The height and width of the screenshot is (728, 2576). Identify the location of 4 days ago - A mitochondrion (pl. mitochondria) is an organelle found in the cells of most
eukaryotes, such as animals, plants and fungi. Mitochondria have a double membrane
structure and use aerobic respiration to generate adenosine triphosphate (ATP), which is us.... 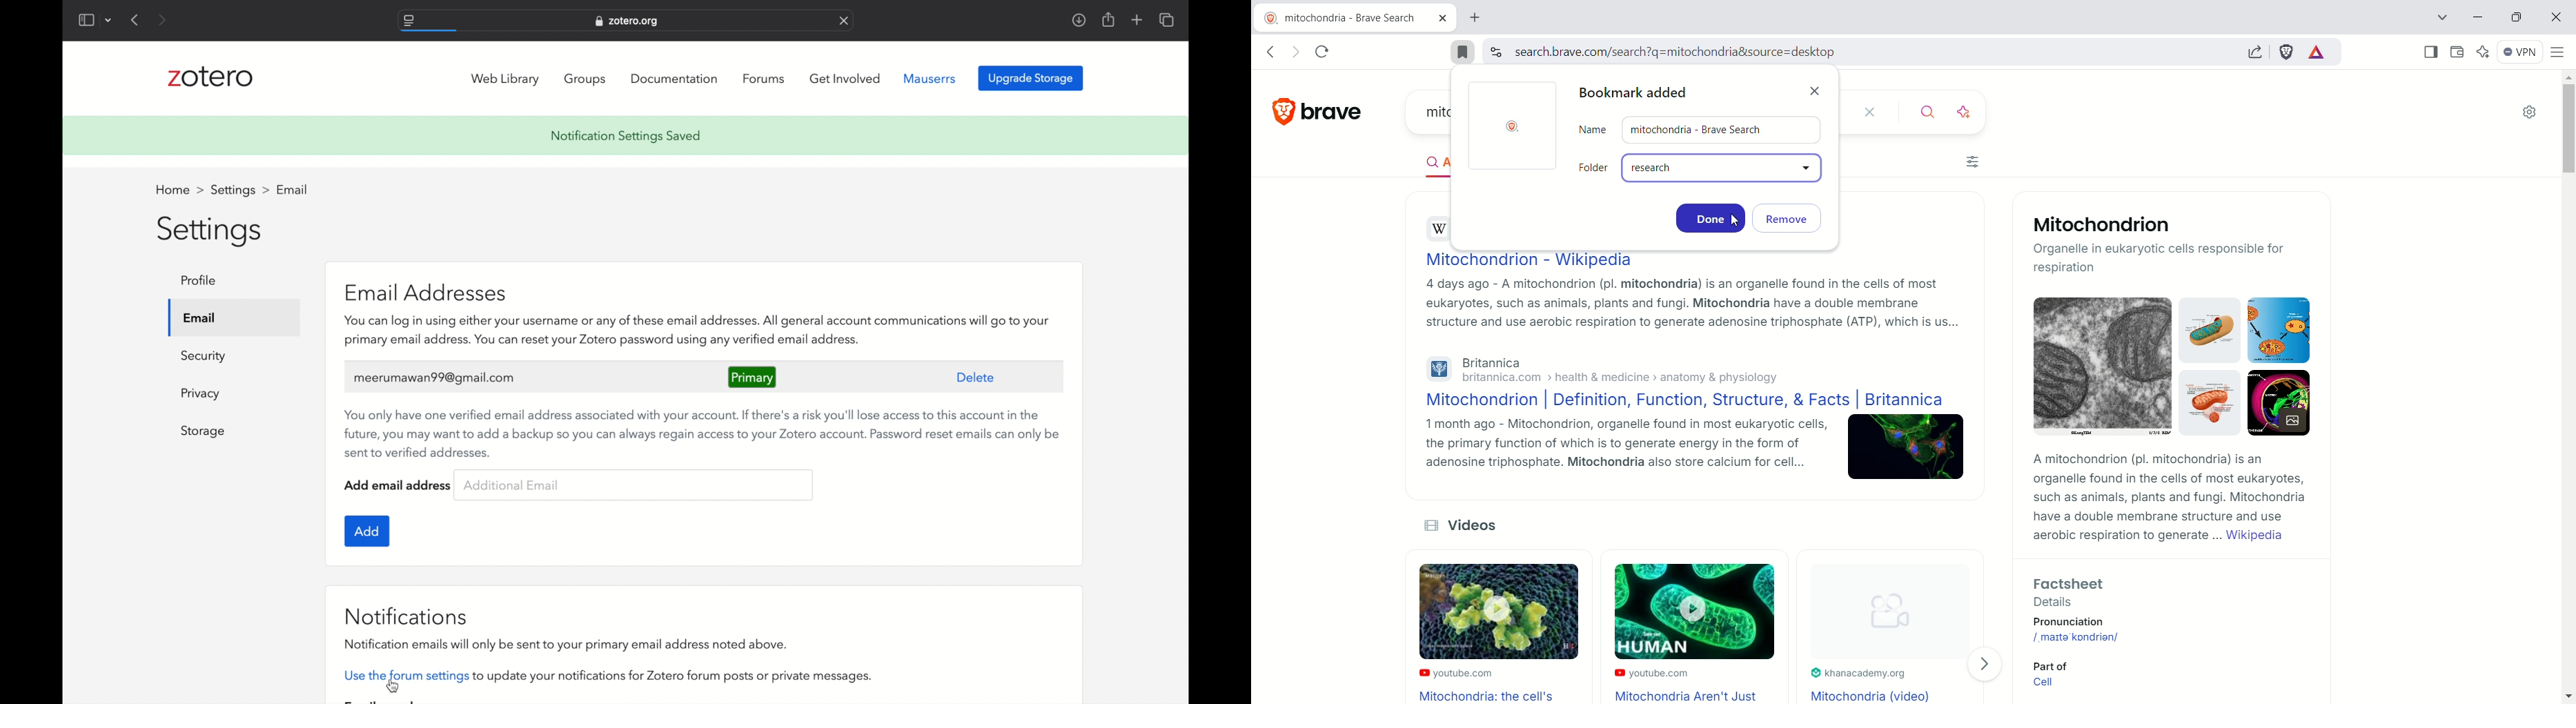
(1689, 304).